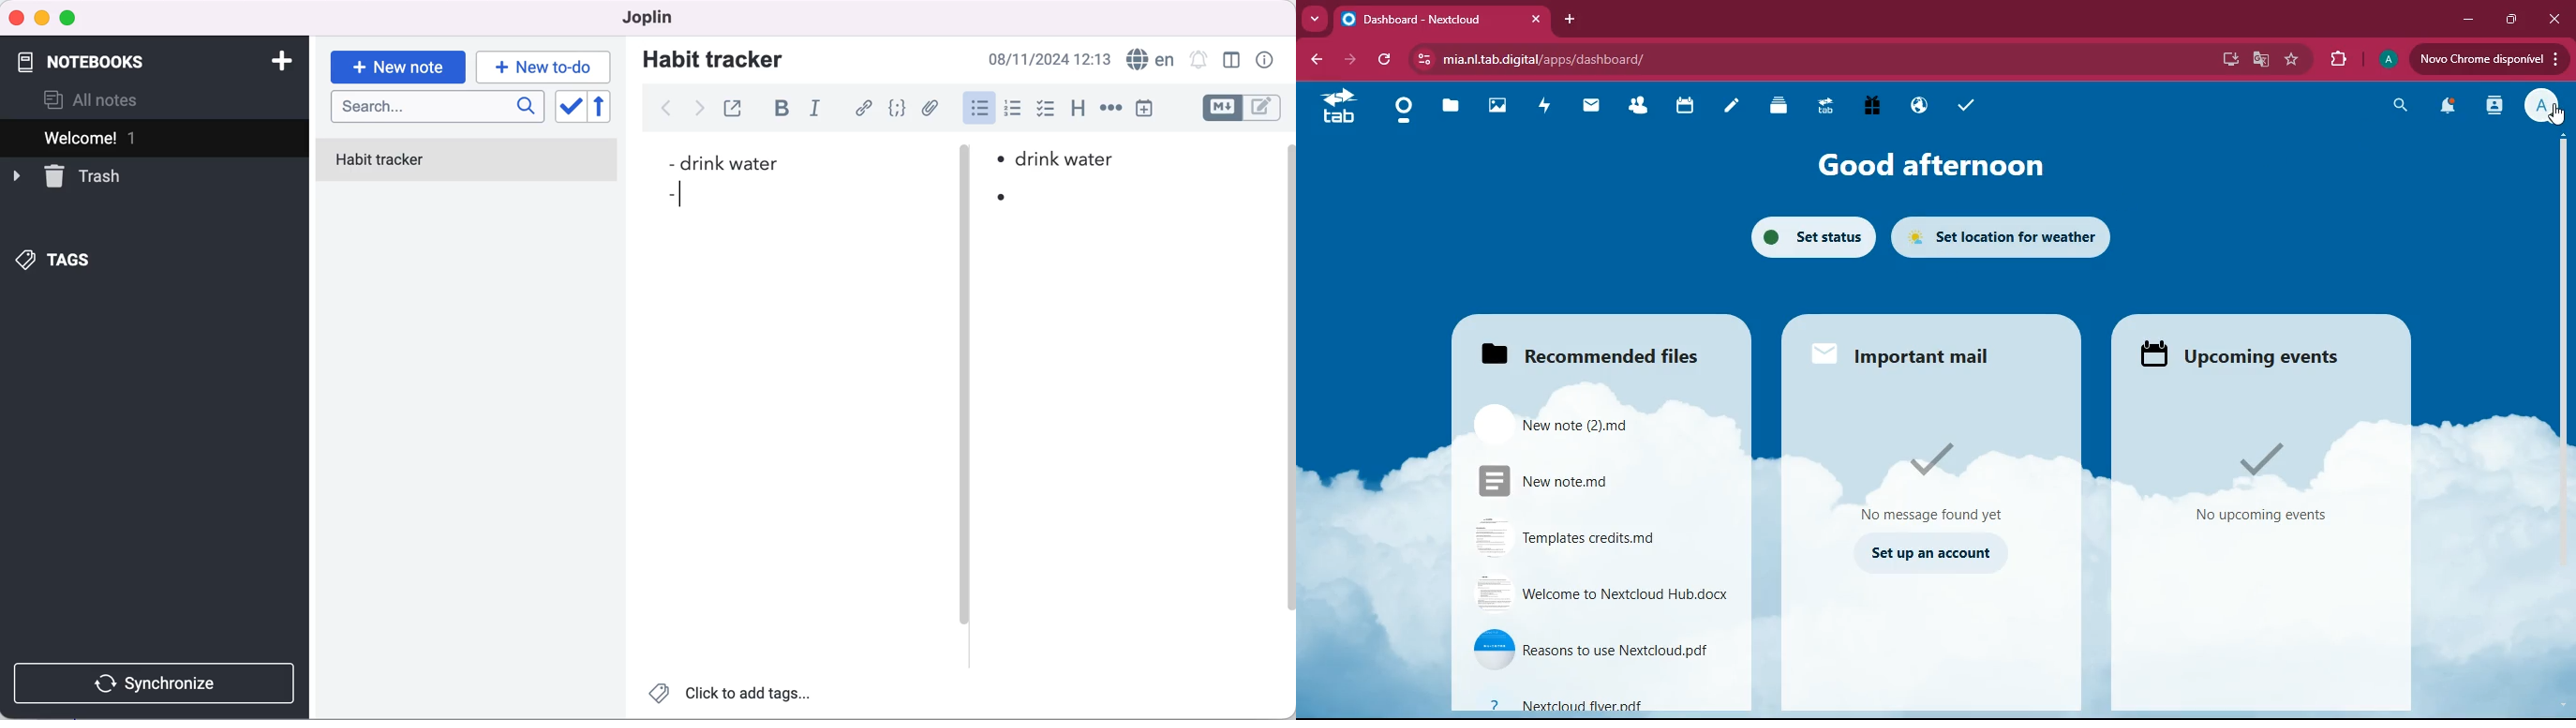  What do you see at coordinates (1578, 423) in the screenshot?
I see `file` at bounding box center [1578, 423].